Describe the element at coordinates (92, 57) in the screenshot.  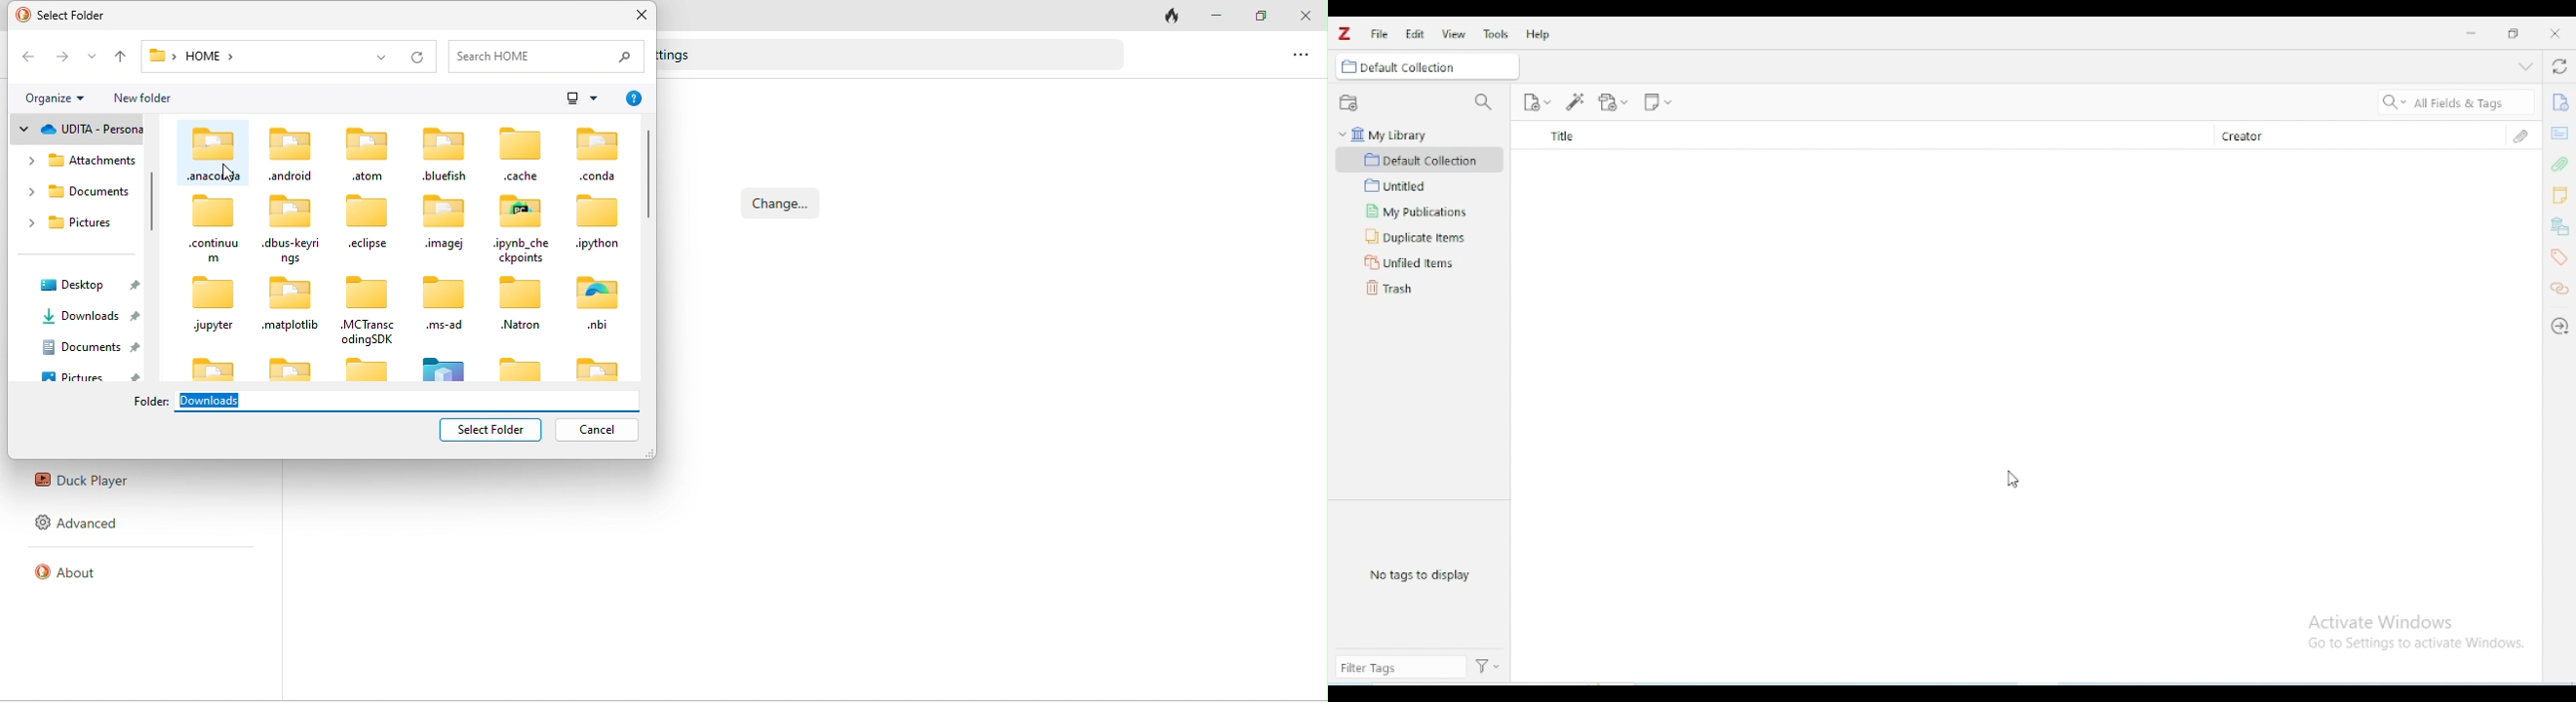
I see `recent location` at that location.